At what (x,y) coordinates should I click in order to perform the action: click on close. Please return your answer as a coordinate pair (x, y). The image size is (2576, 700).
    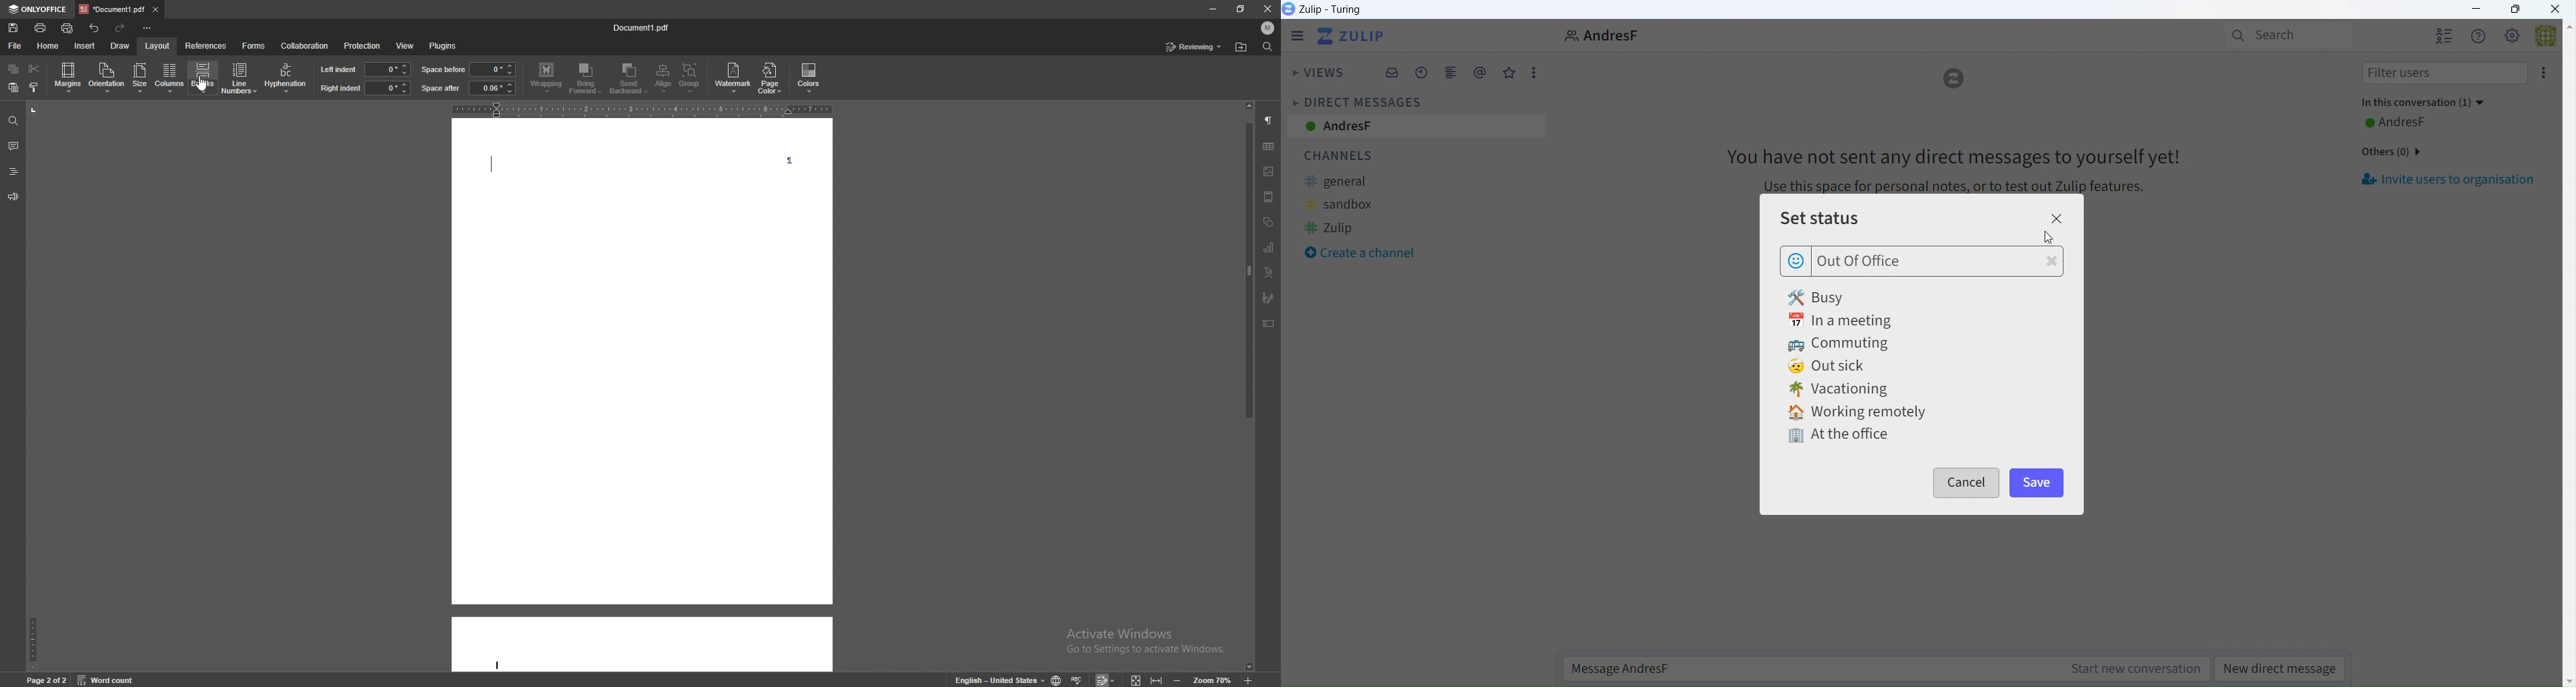
    Looking at the image, I should click on (1269, 8).